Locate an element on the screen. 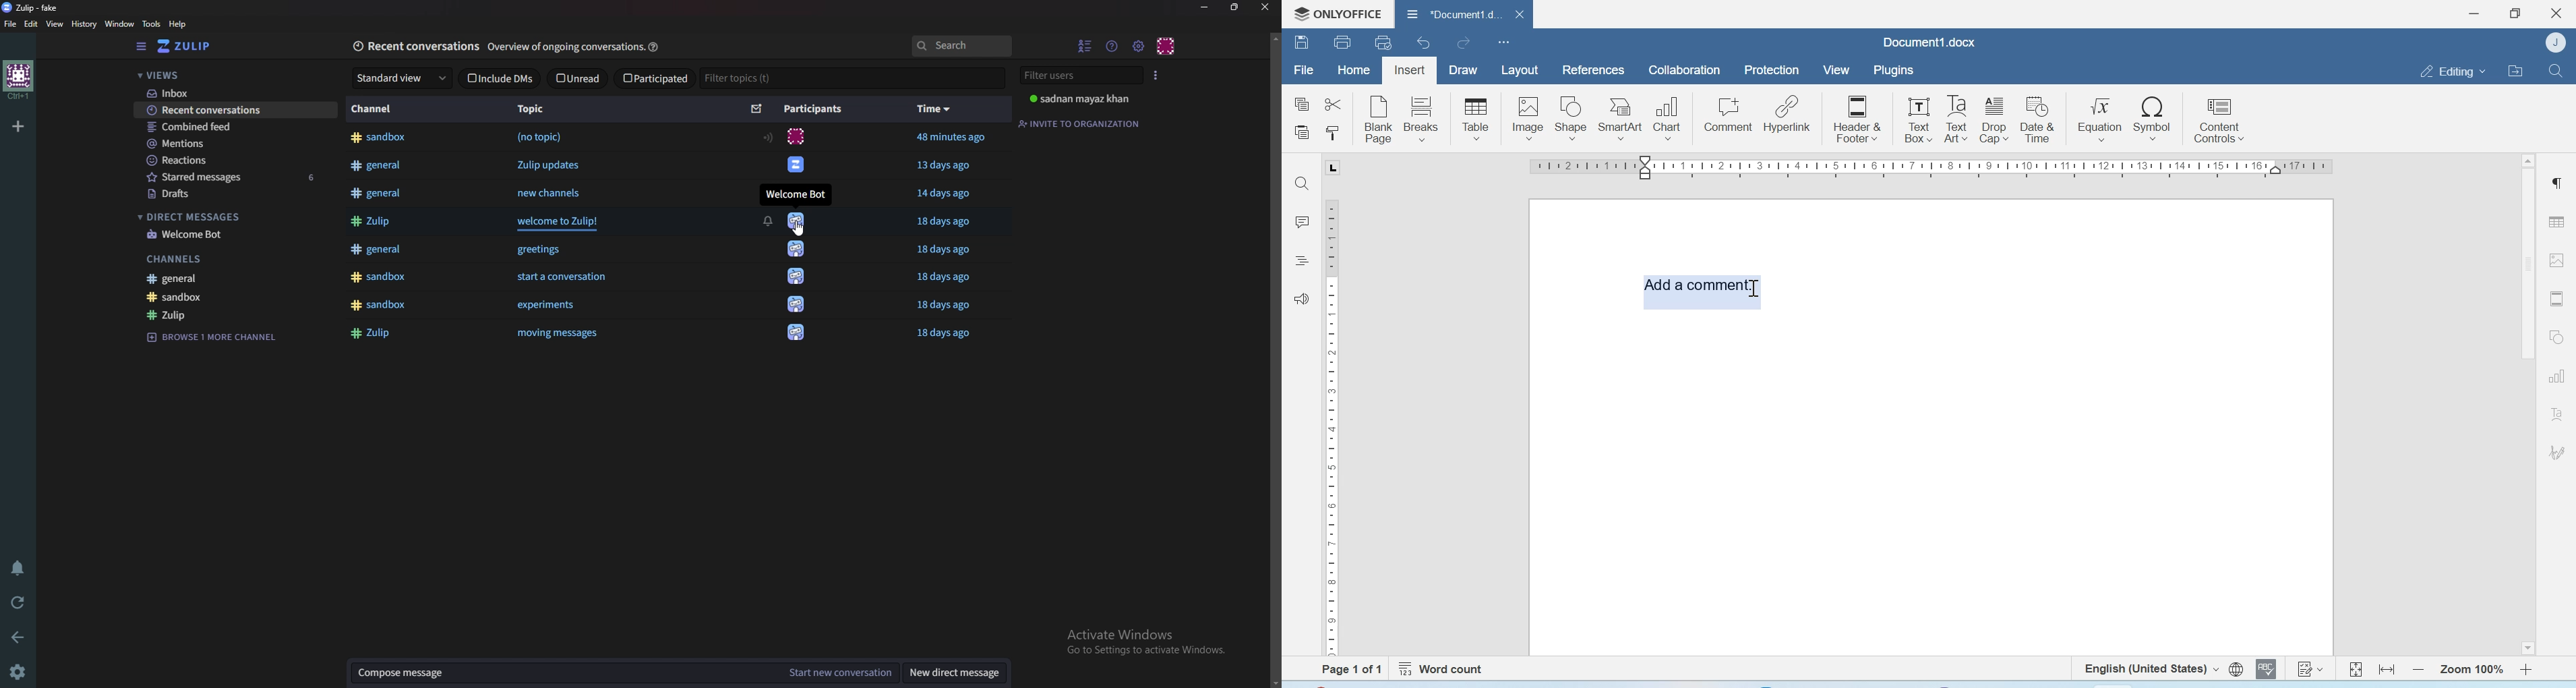 This screenshot has height=700, width=2576. View is located at coordinates (53, 23).